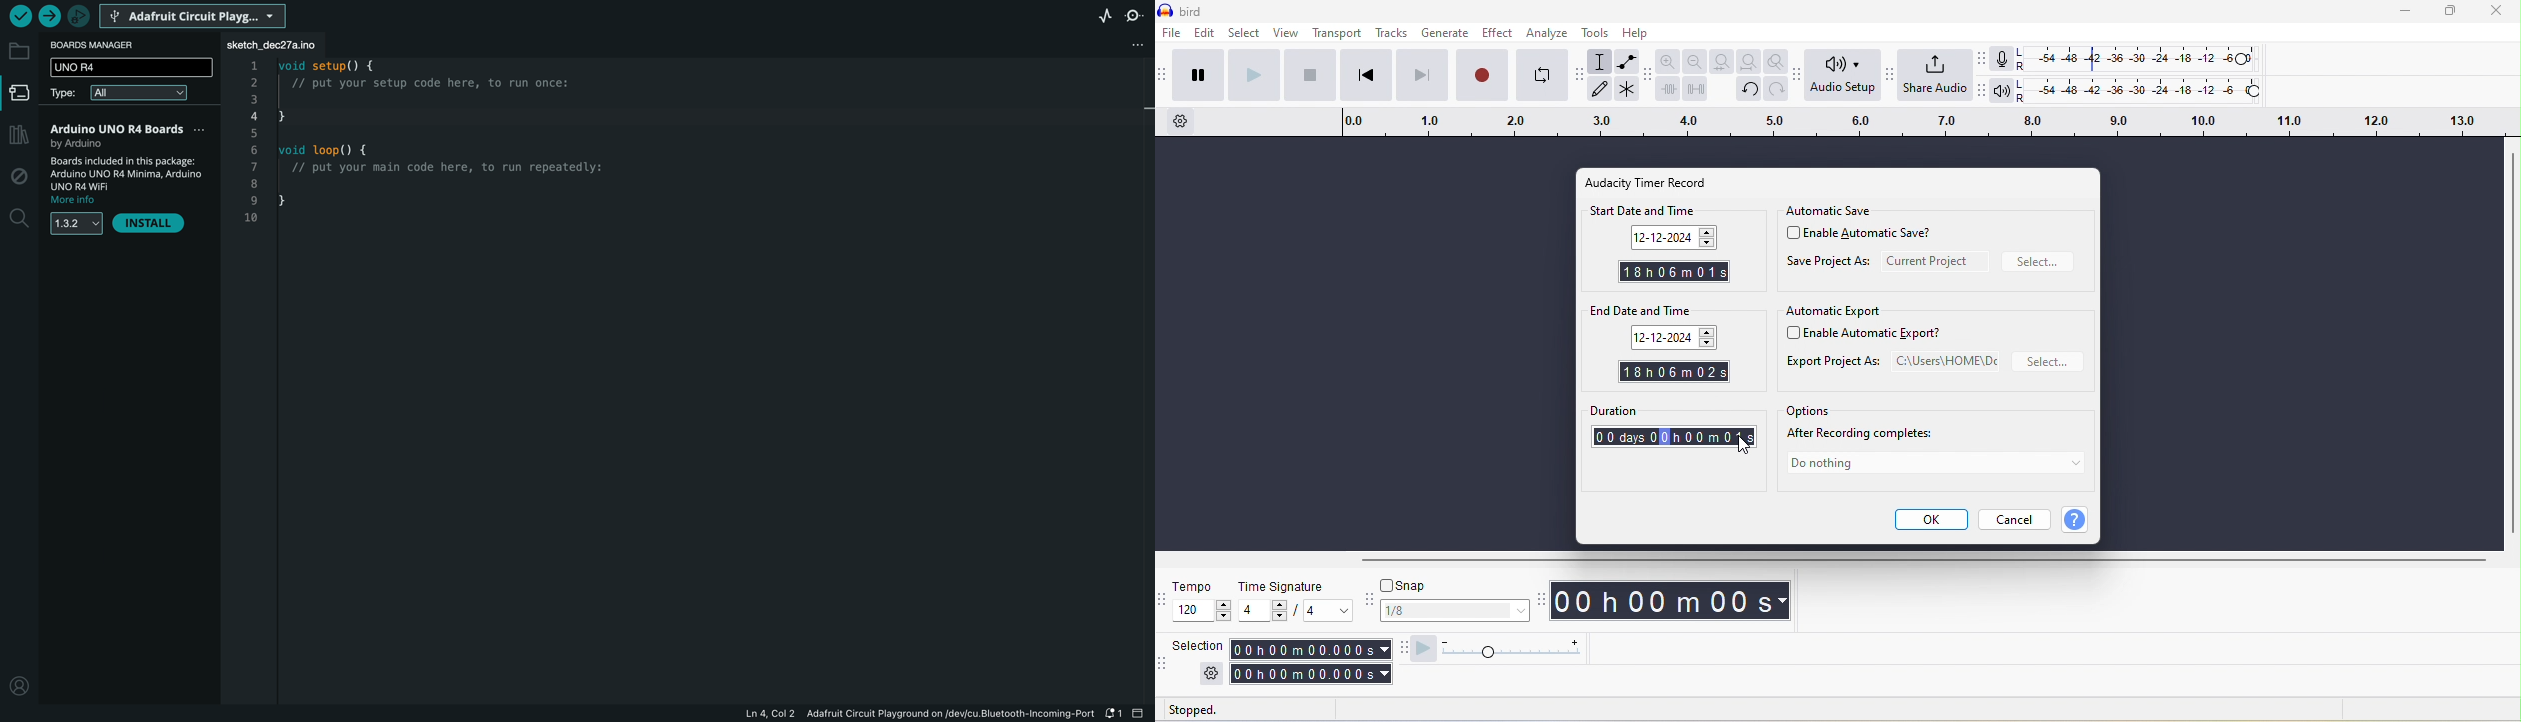  Describe the element at coordinates (1669, 61) in the screenshot. I see `zoom in` at that location.